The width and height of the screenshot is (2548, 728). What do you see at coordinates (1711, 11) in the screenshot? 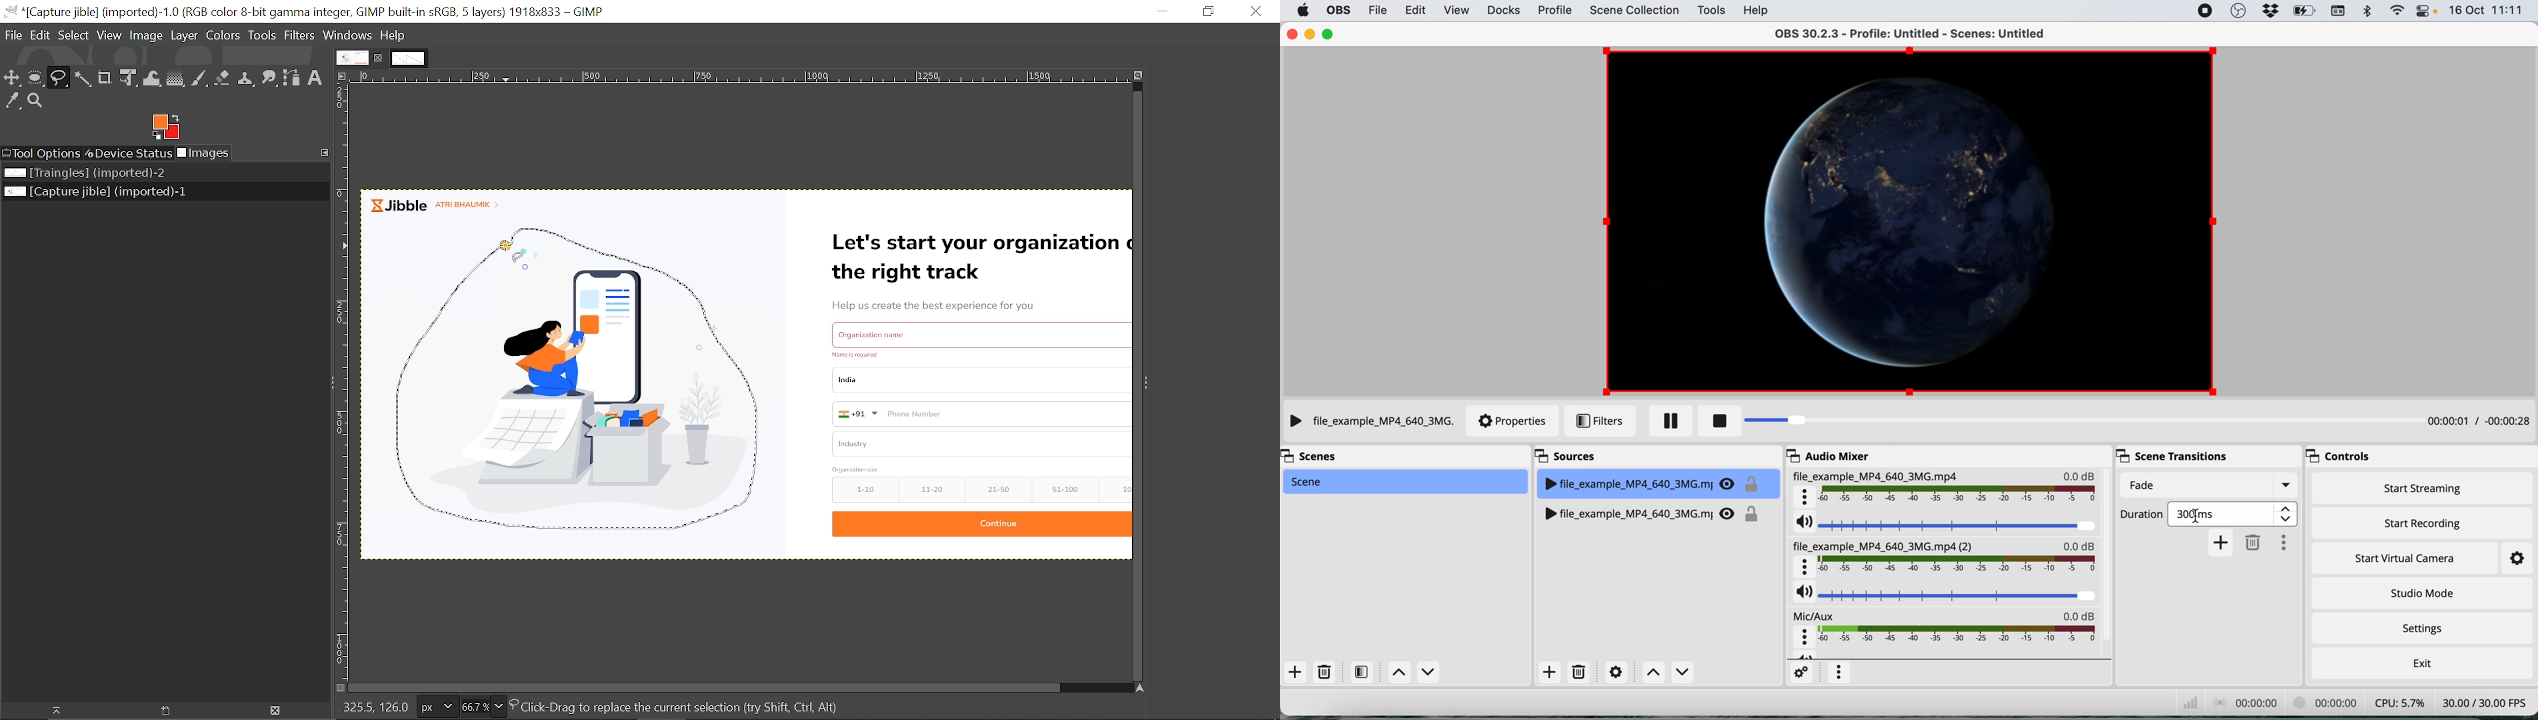
I see `tools` at bounding box center [1711, 11].